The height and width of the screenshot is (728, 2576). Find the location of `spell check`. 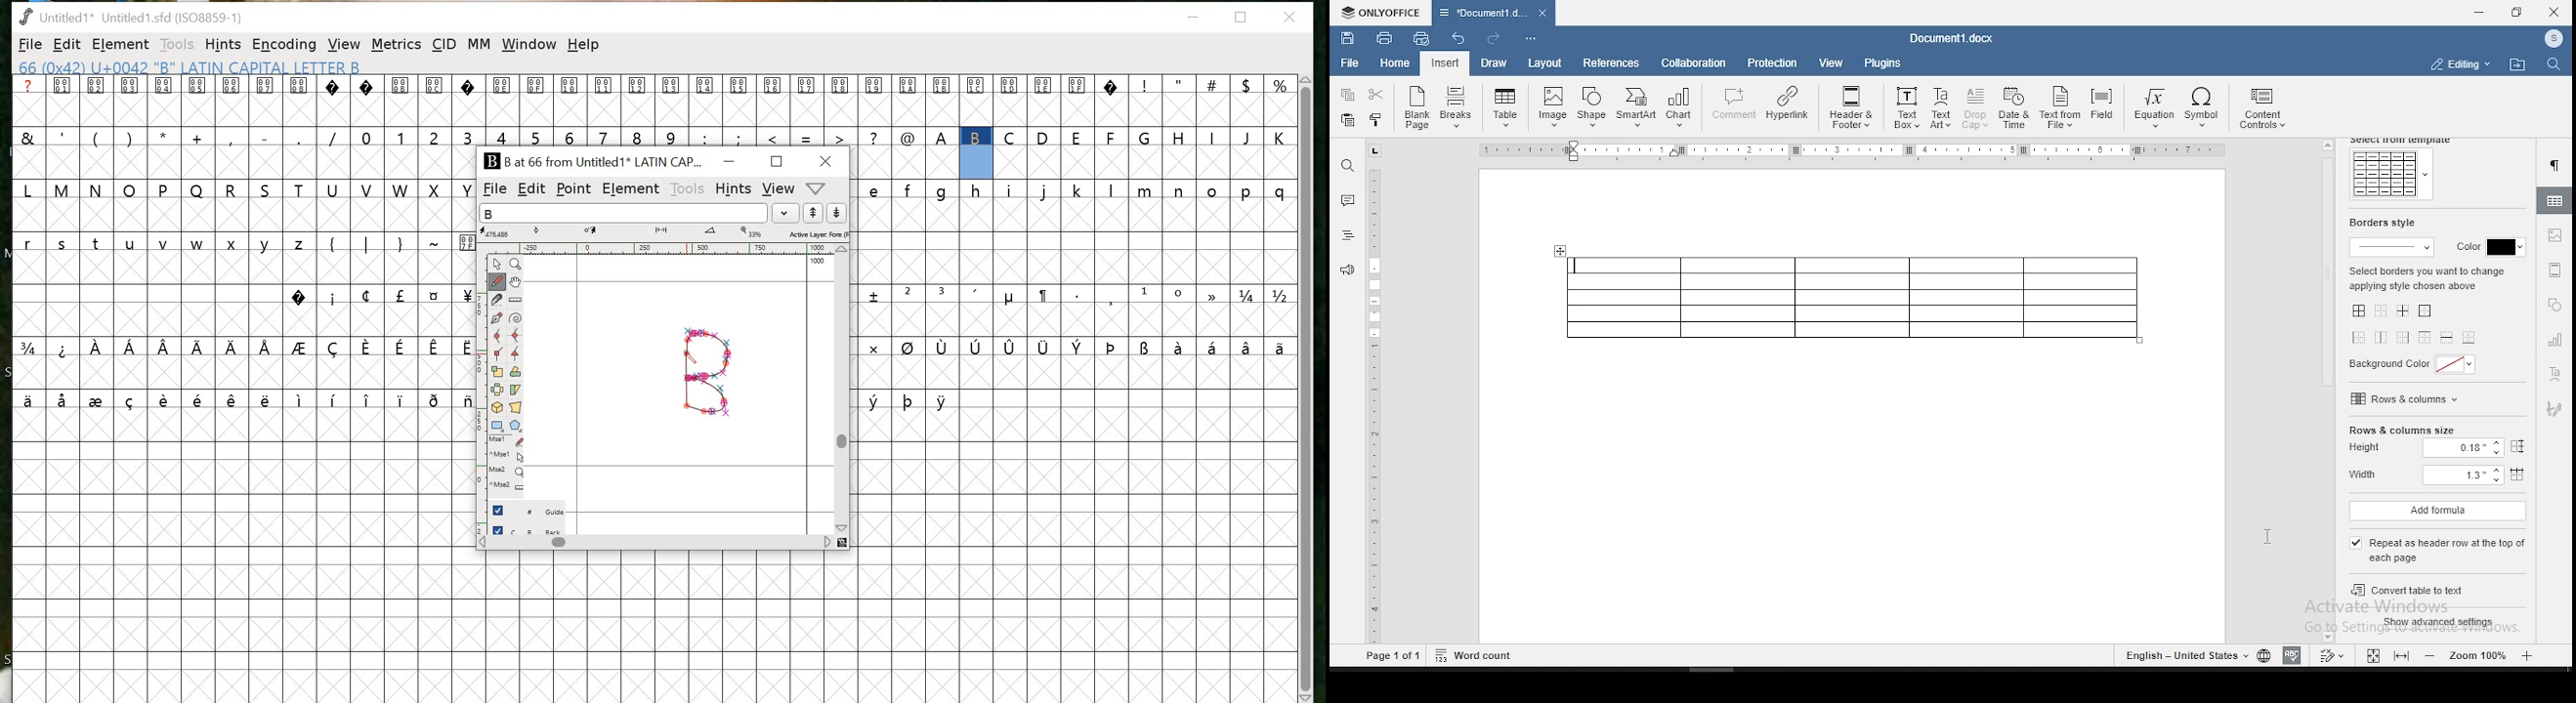

spell check is located at coordinates (2292, 656).